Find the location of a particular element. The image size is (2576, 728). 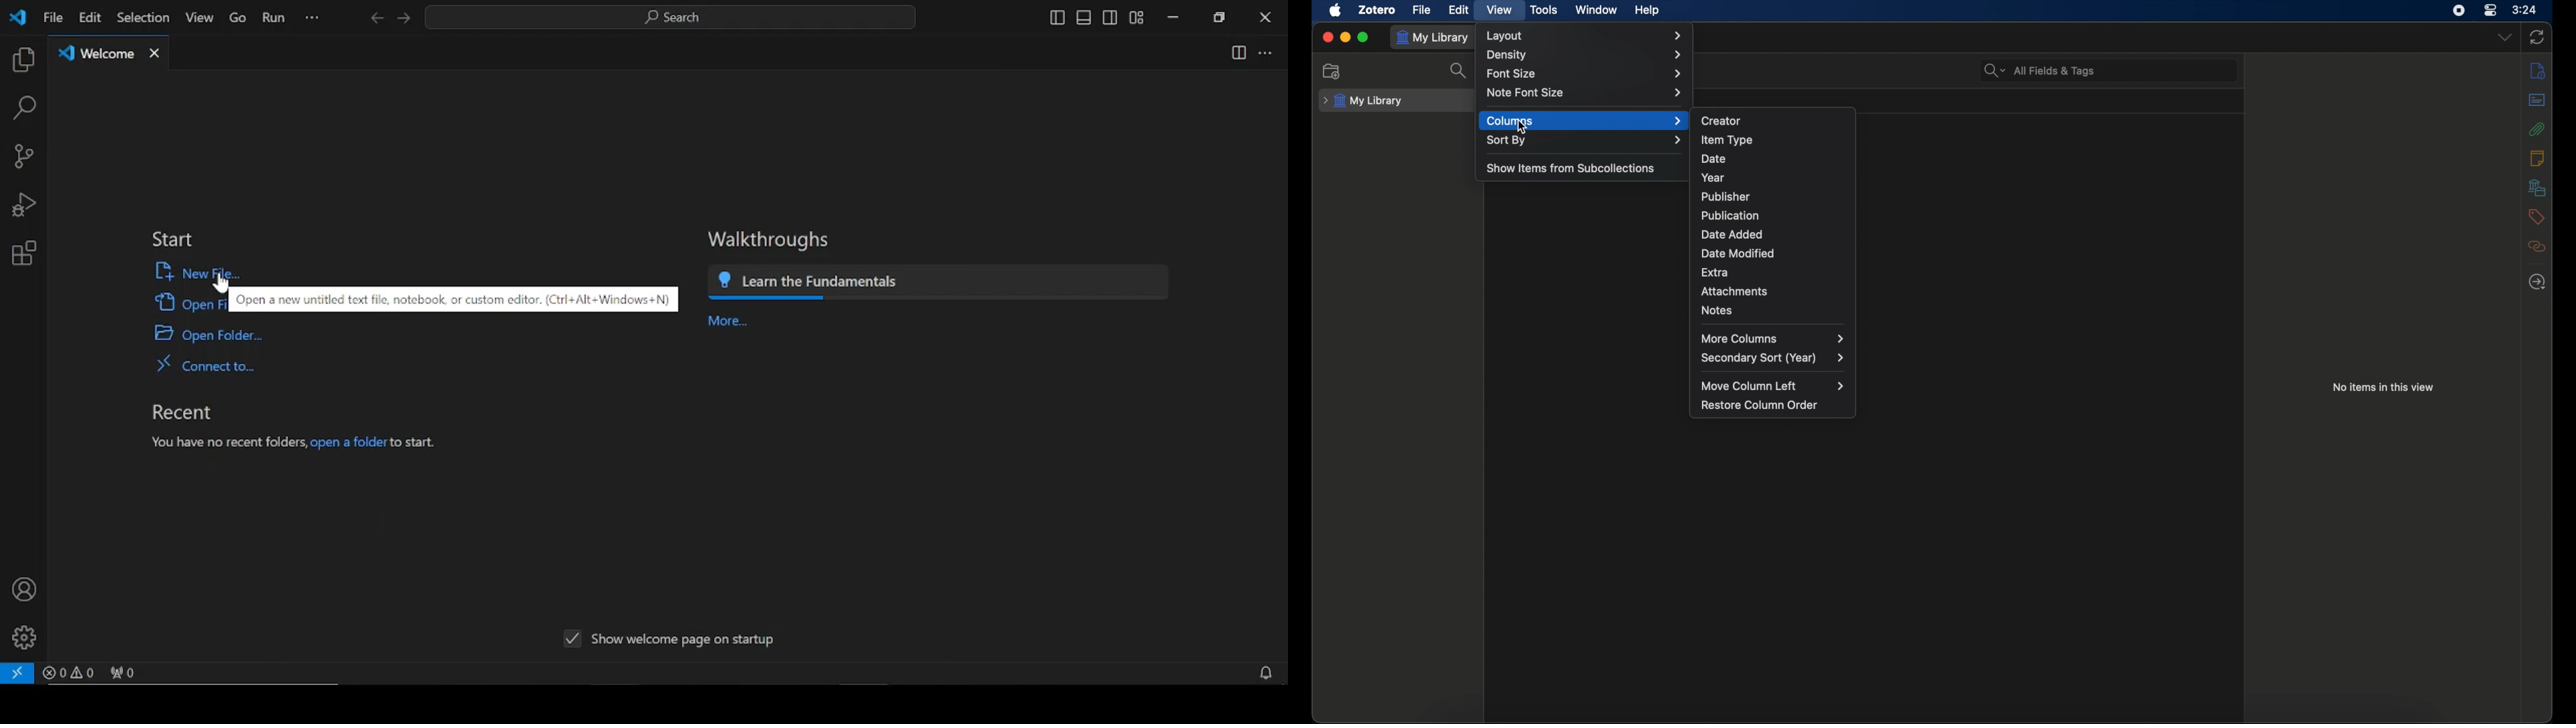

secondary sort is located at coordinates (1774, 359).